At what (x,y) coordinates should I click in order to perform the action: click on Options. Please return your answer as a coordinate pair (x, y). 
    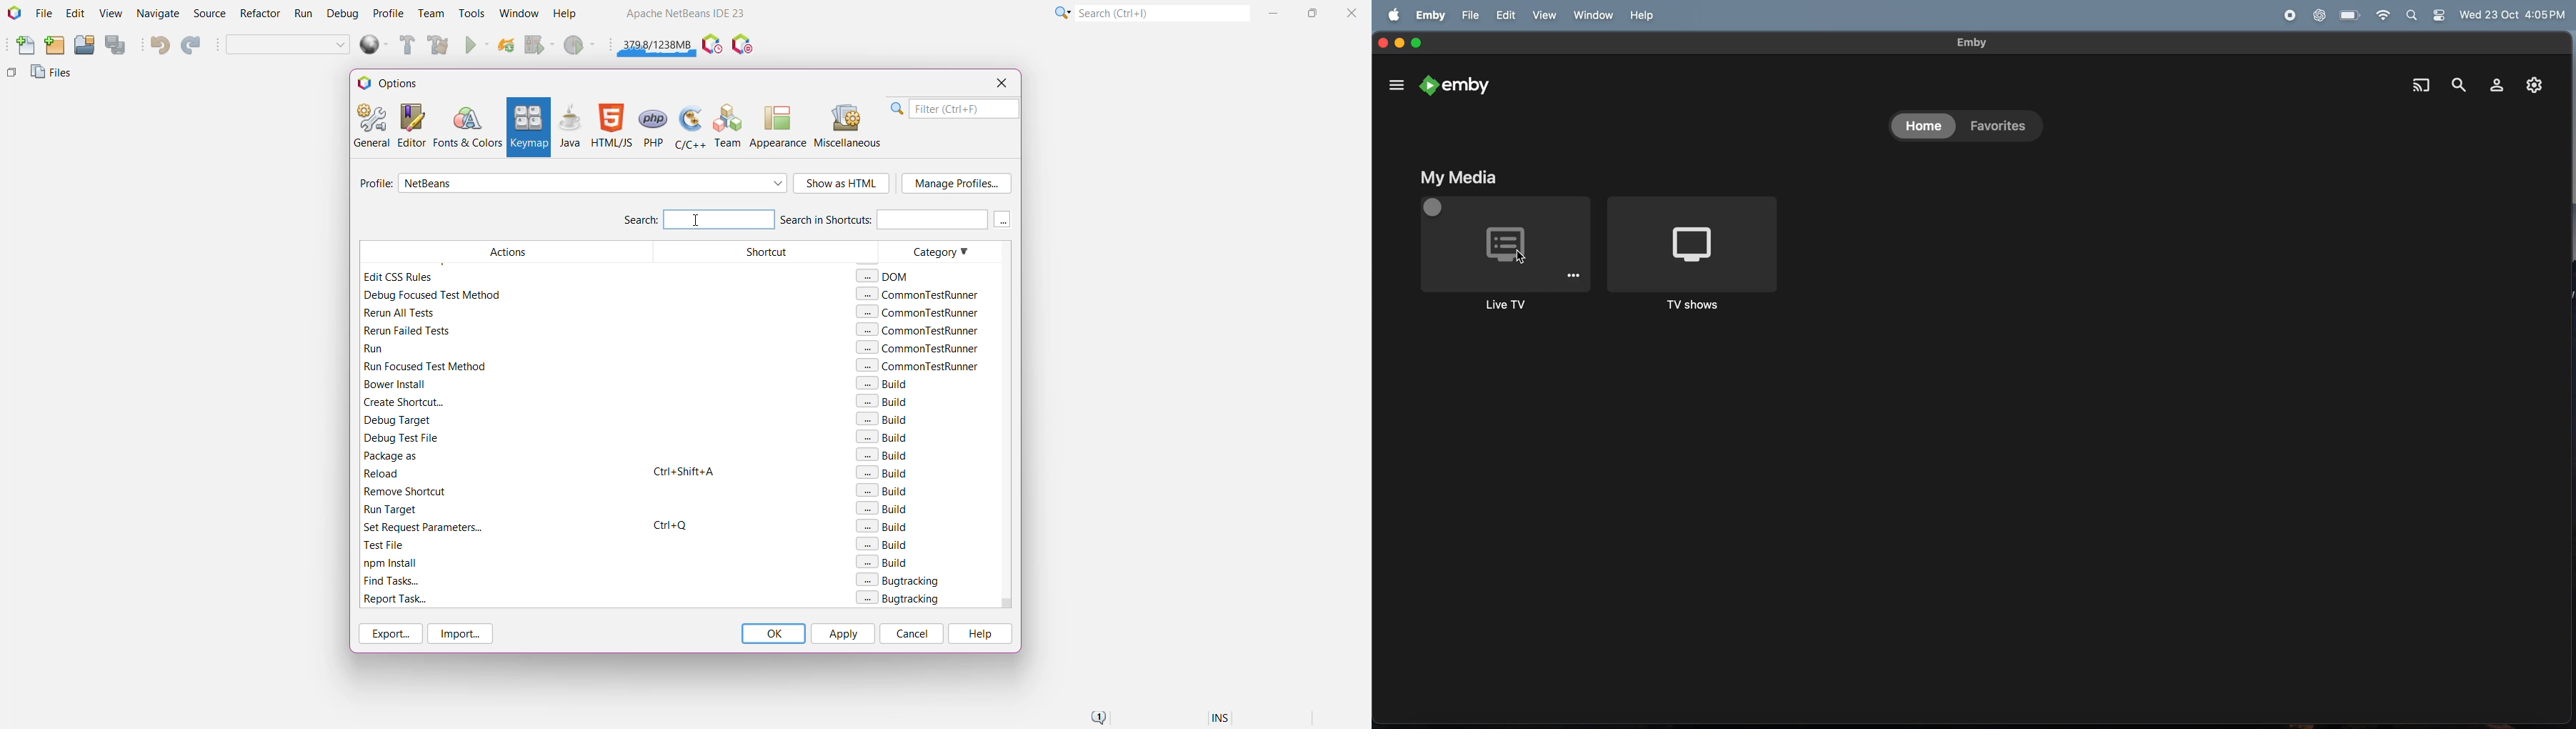
    Looking at the image, I should click on (394, 82).